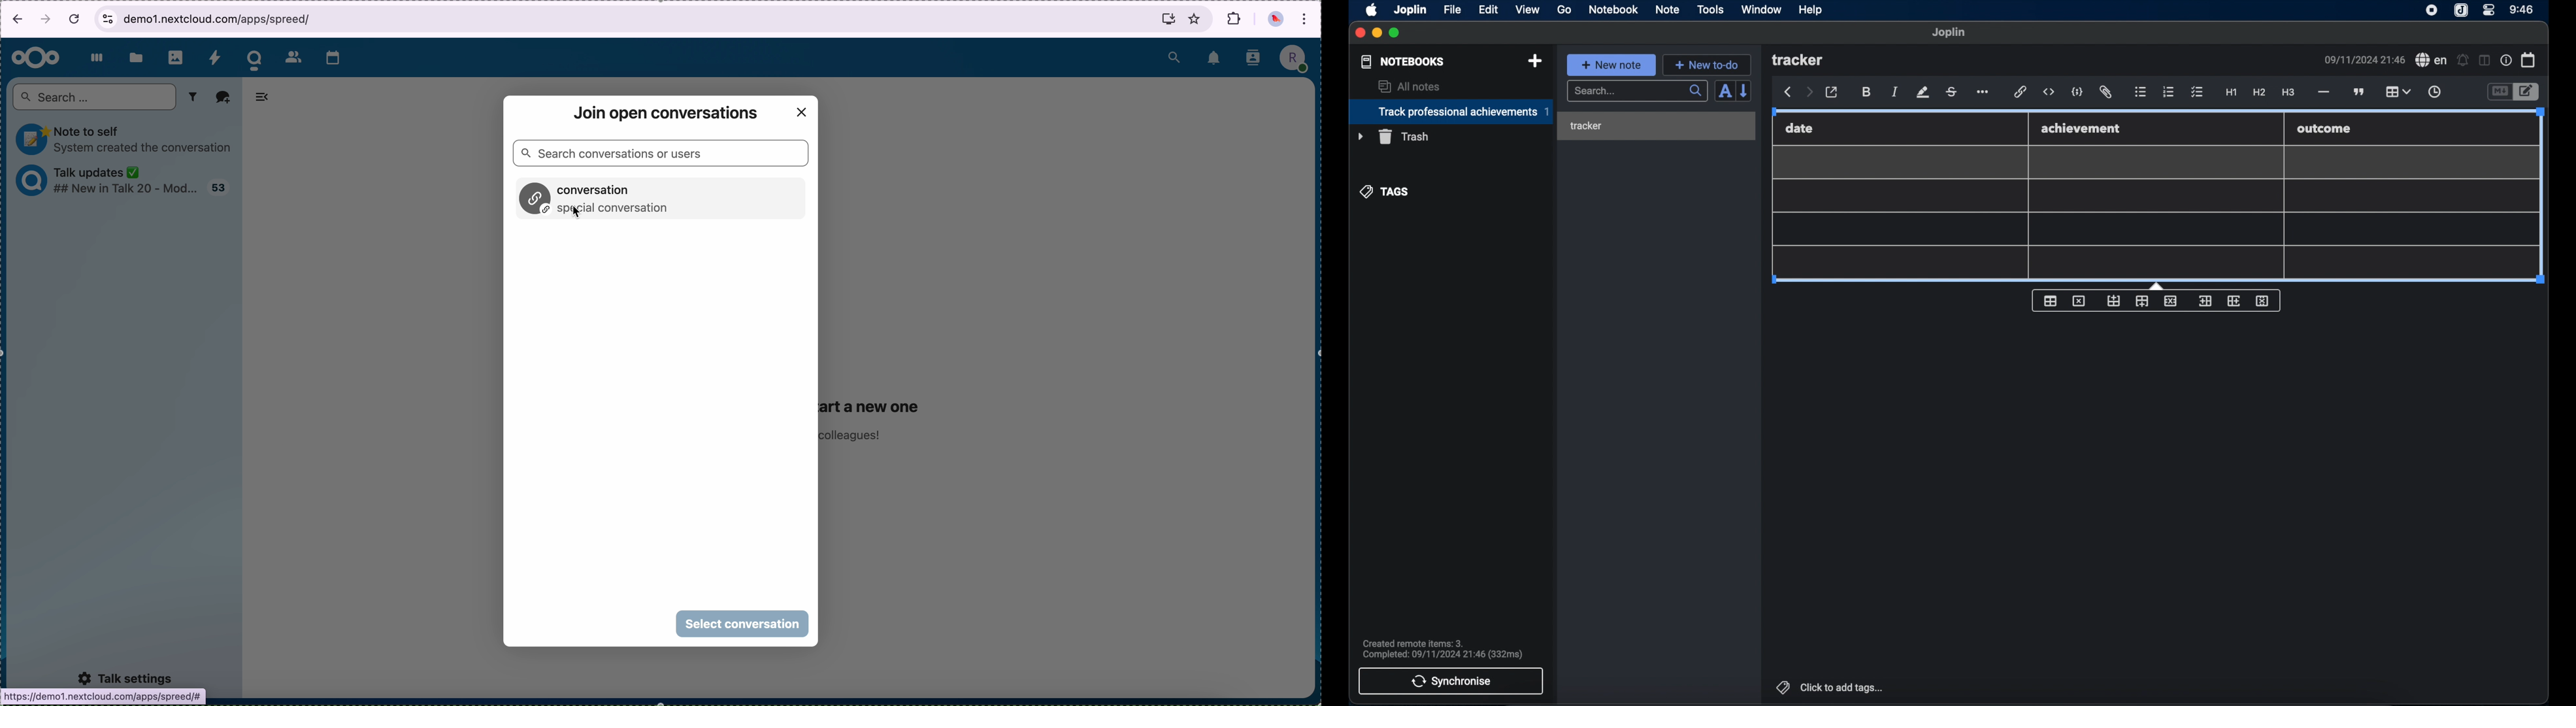  What do you see at coordinates (2528, 59) in the screenshot?
I see `calendar` at bounding box center [2528, 59].